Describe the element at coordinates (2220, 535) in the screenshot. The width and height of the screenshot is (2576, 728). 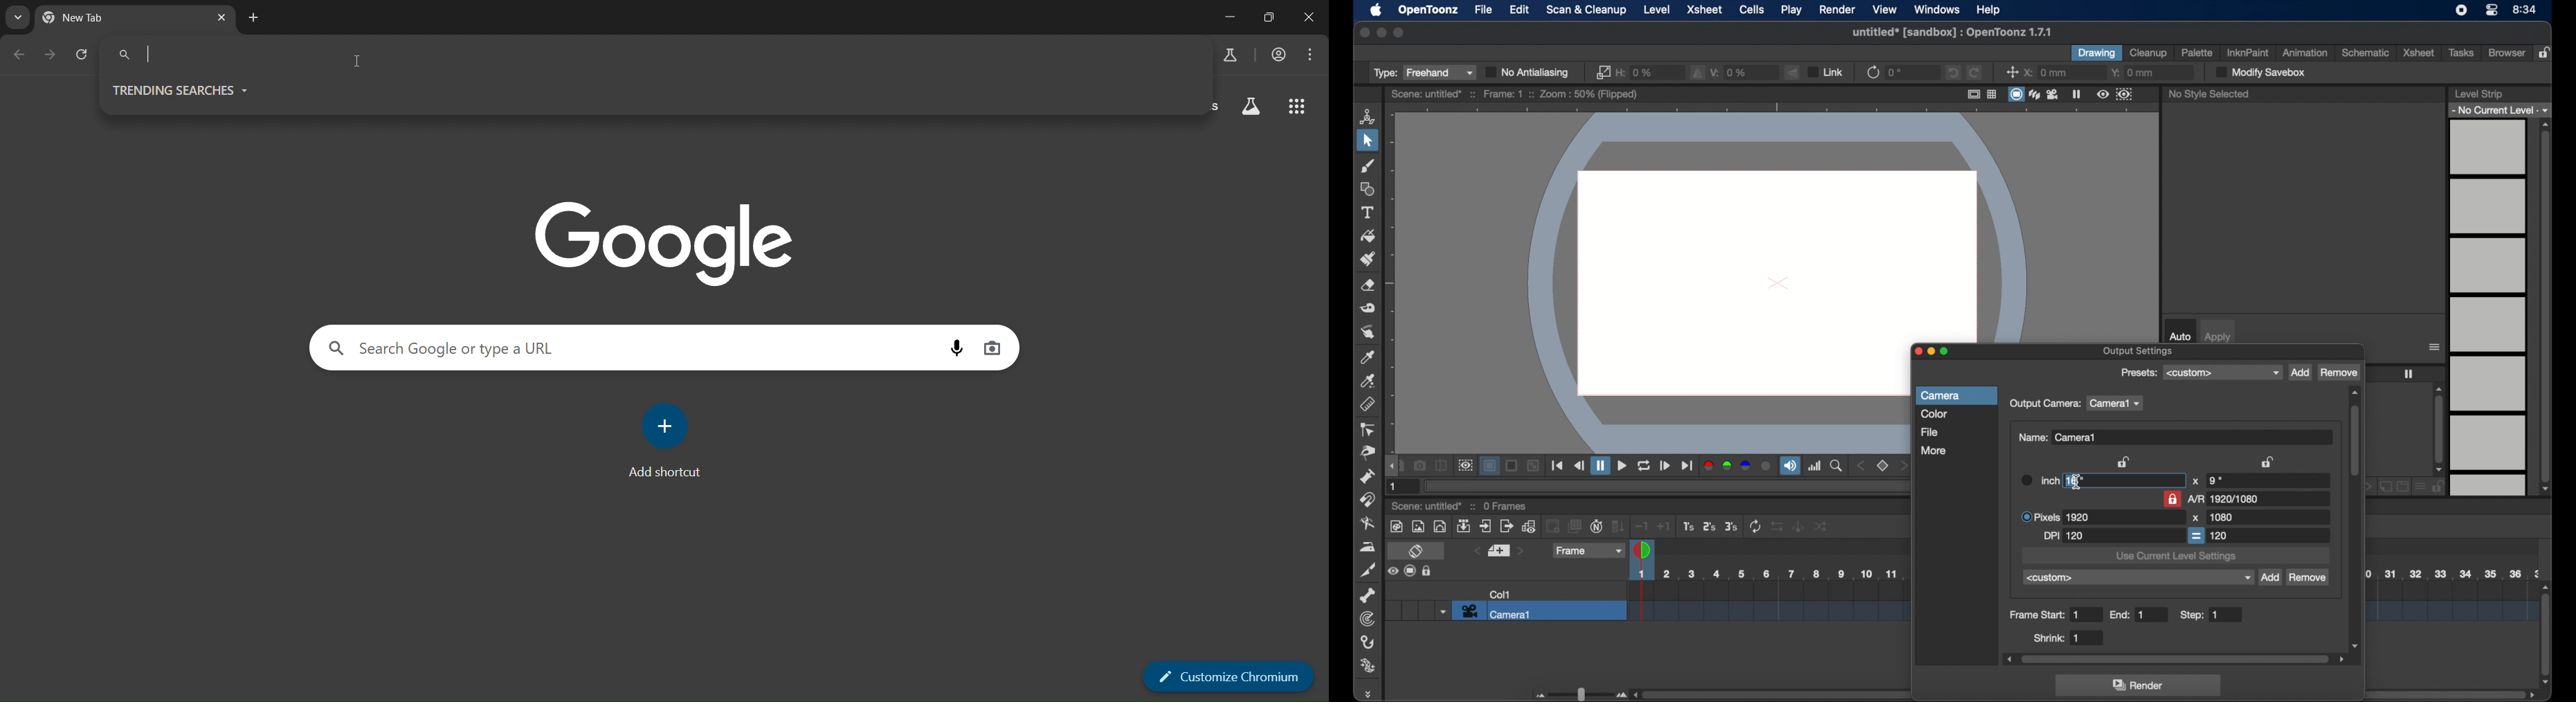
I see `120` at that location.